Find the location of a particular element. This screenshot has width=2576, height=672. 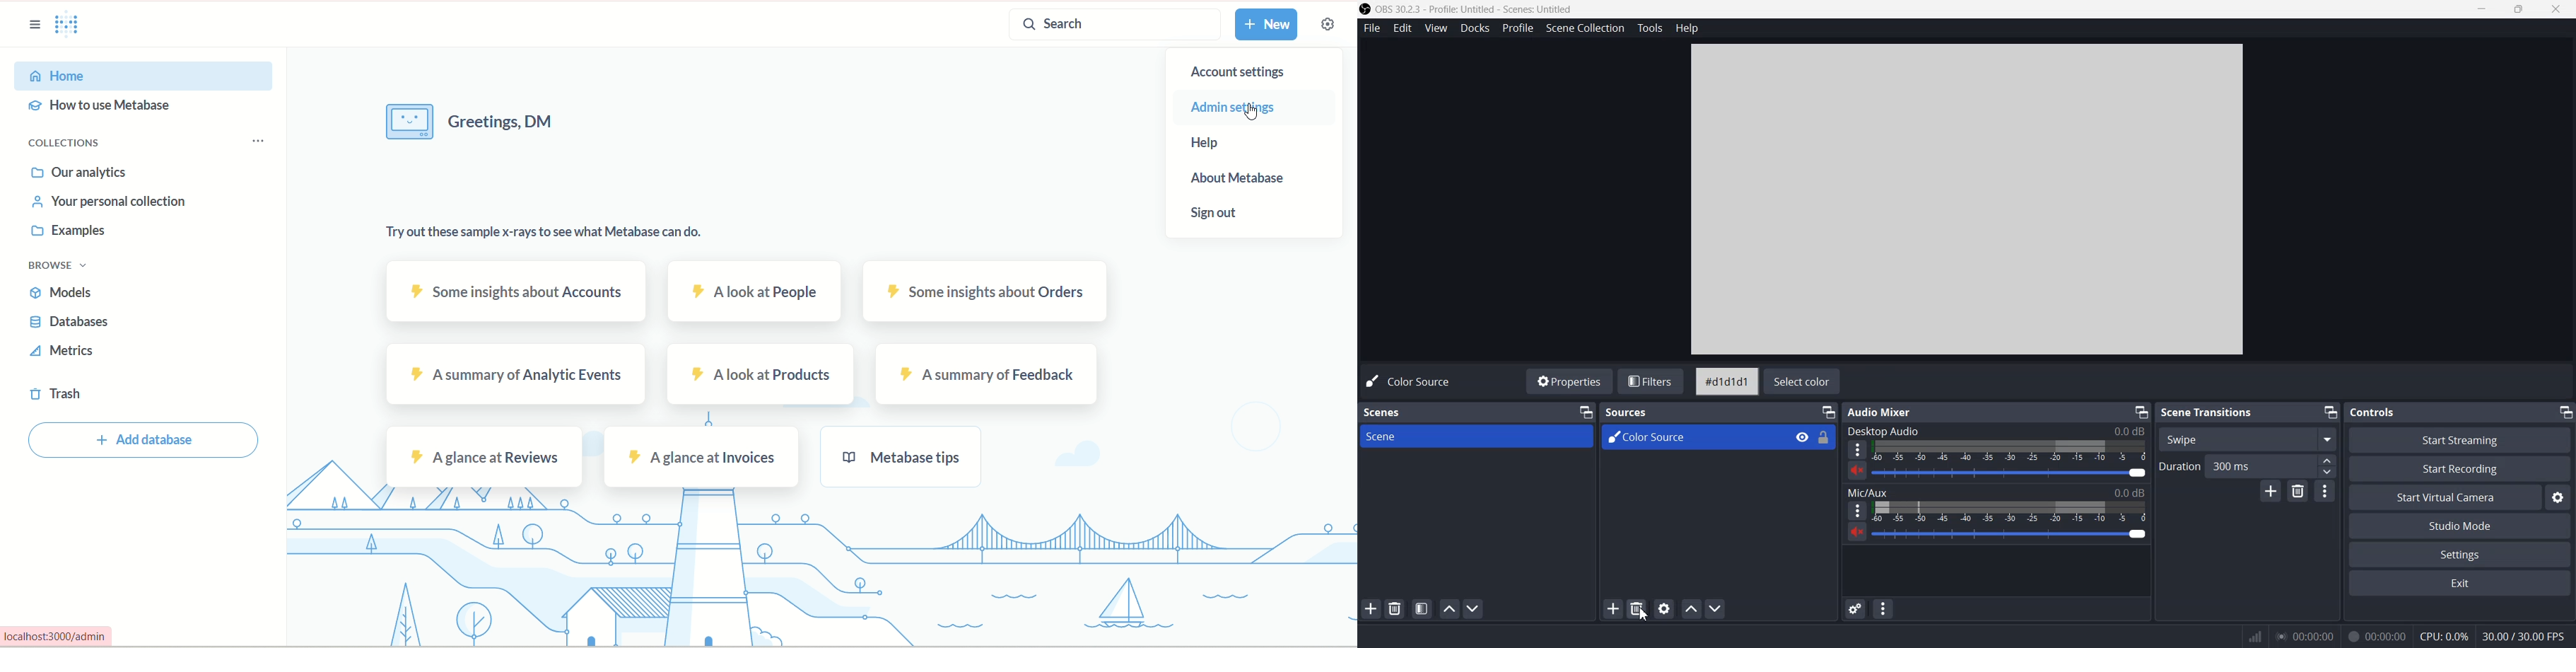

Color Source is located at coordinates (1694, 437).